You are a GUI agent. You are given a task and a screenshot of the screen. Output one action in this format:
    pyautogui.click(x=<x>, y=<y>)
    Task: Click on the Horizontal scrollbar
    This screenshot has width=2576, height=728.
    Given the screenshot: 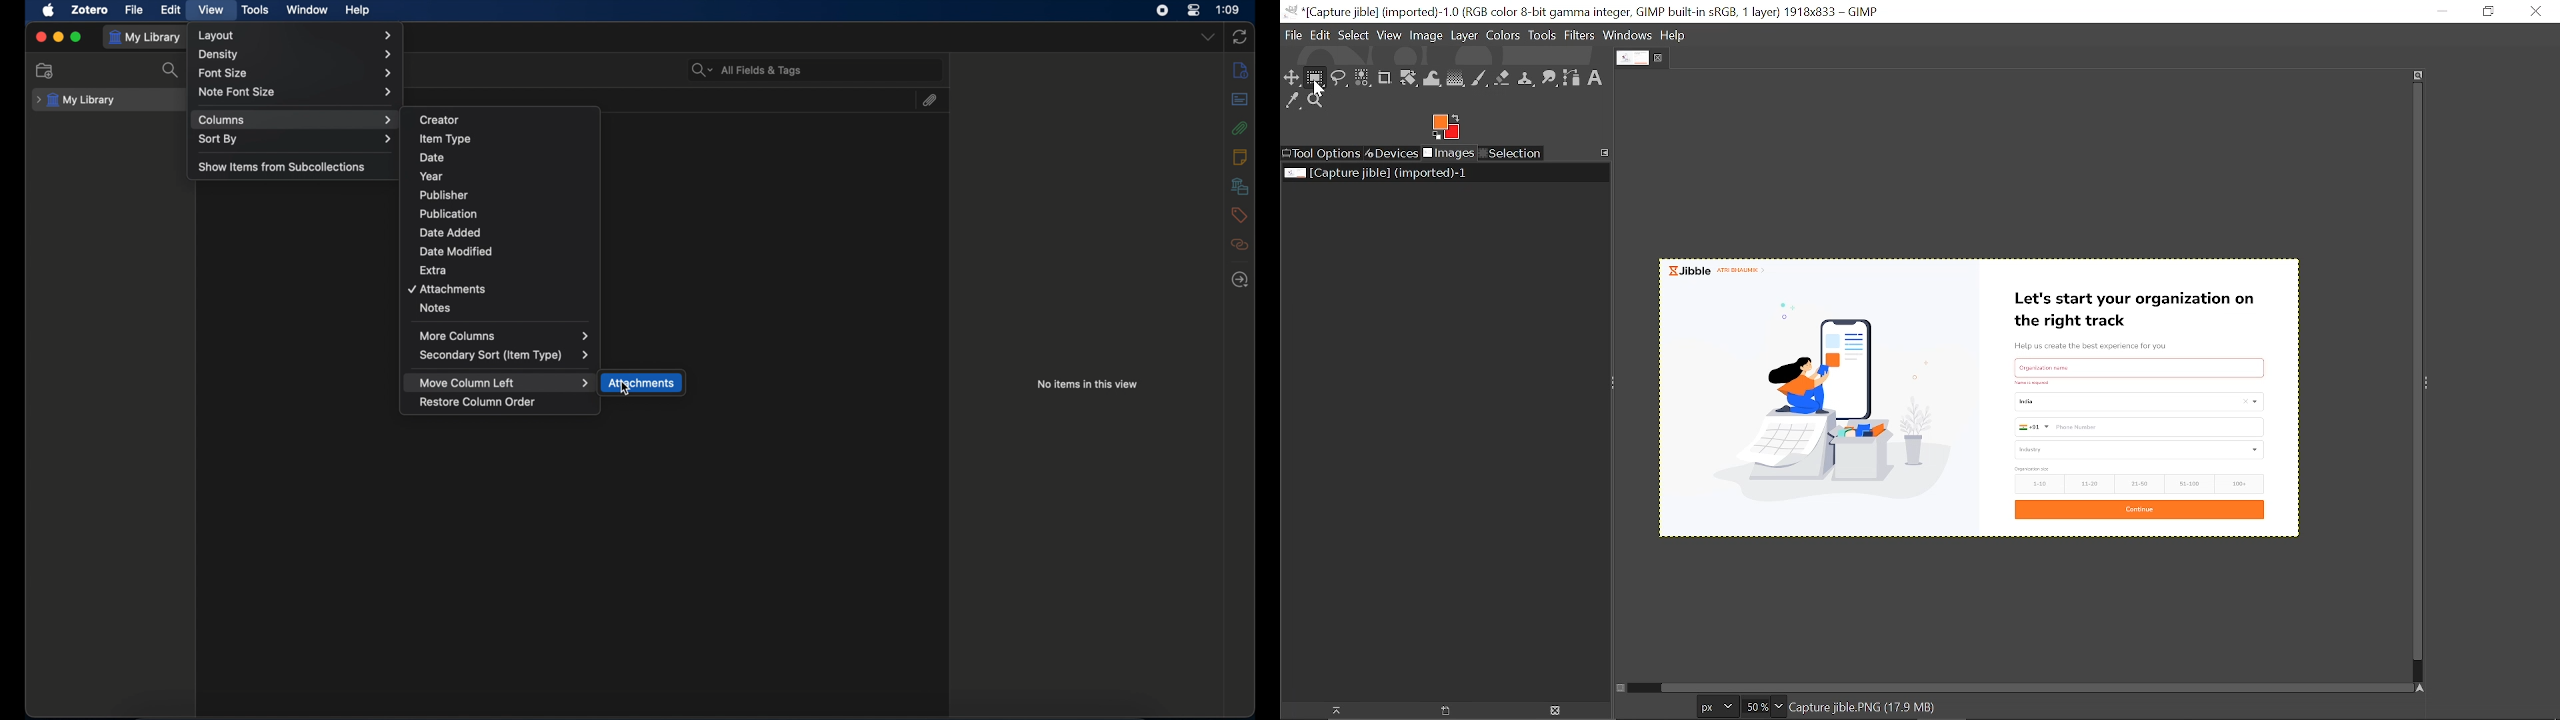 What is the action you would take?
    pyautogui.click(x=2032, y=687)
    